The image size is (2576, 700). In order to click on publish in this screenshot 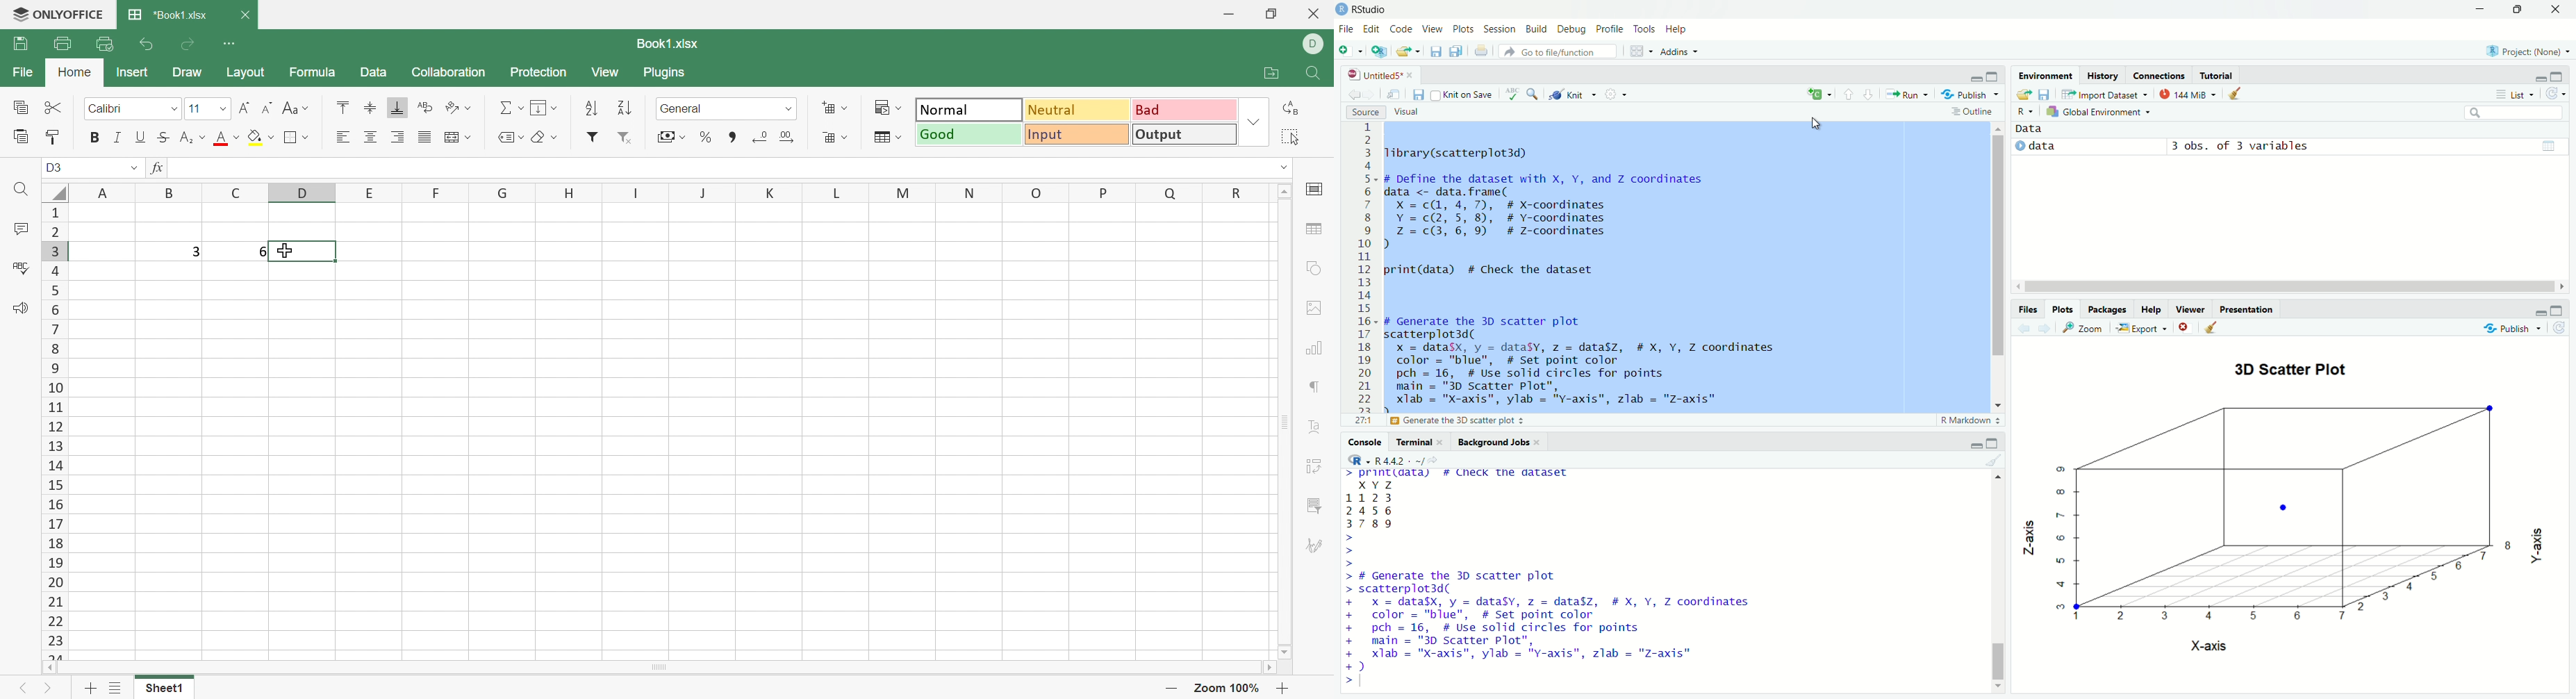, I will do `click(2514, 329)`.